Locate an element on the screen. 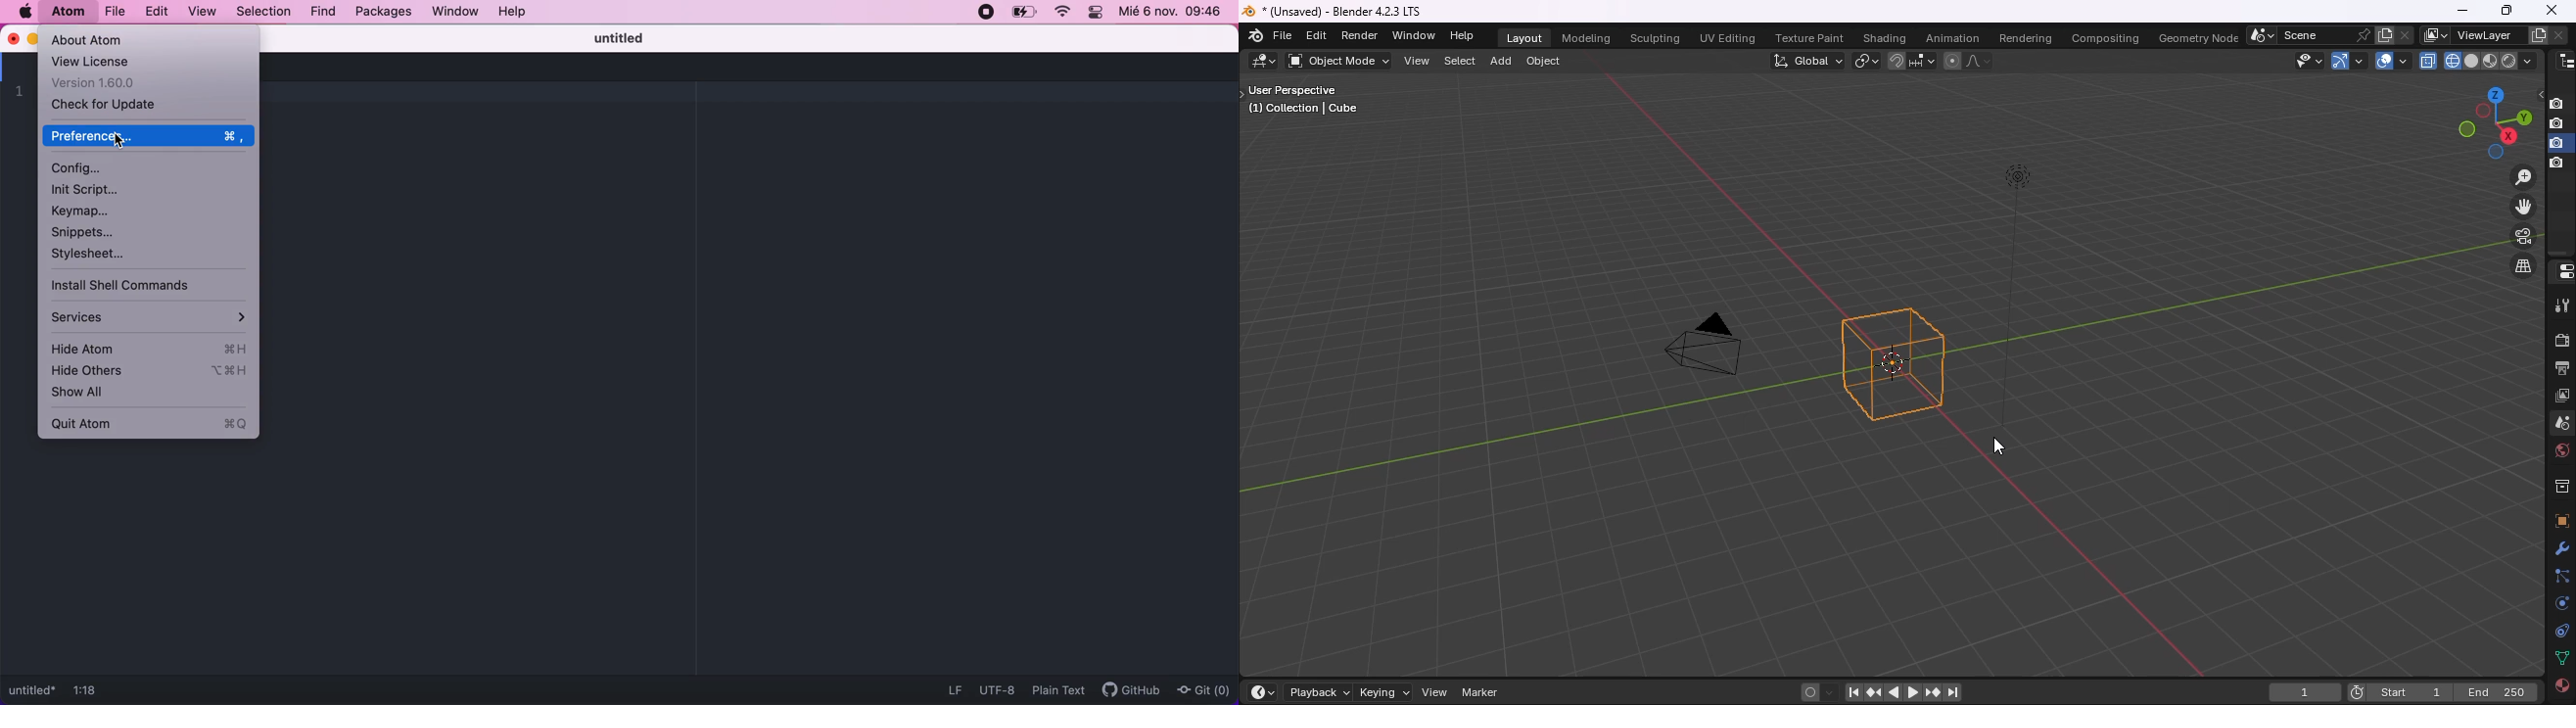  logo is located at coordinates (1249, 11).